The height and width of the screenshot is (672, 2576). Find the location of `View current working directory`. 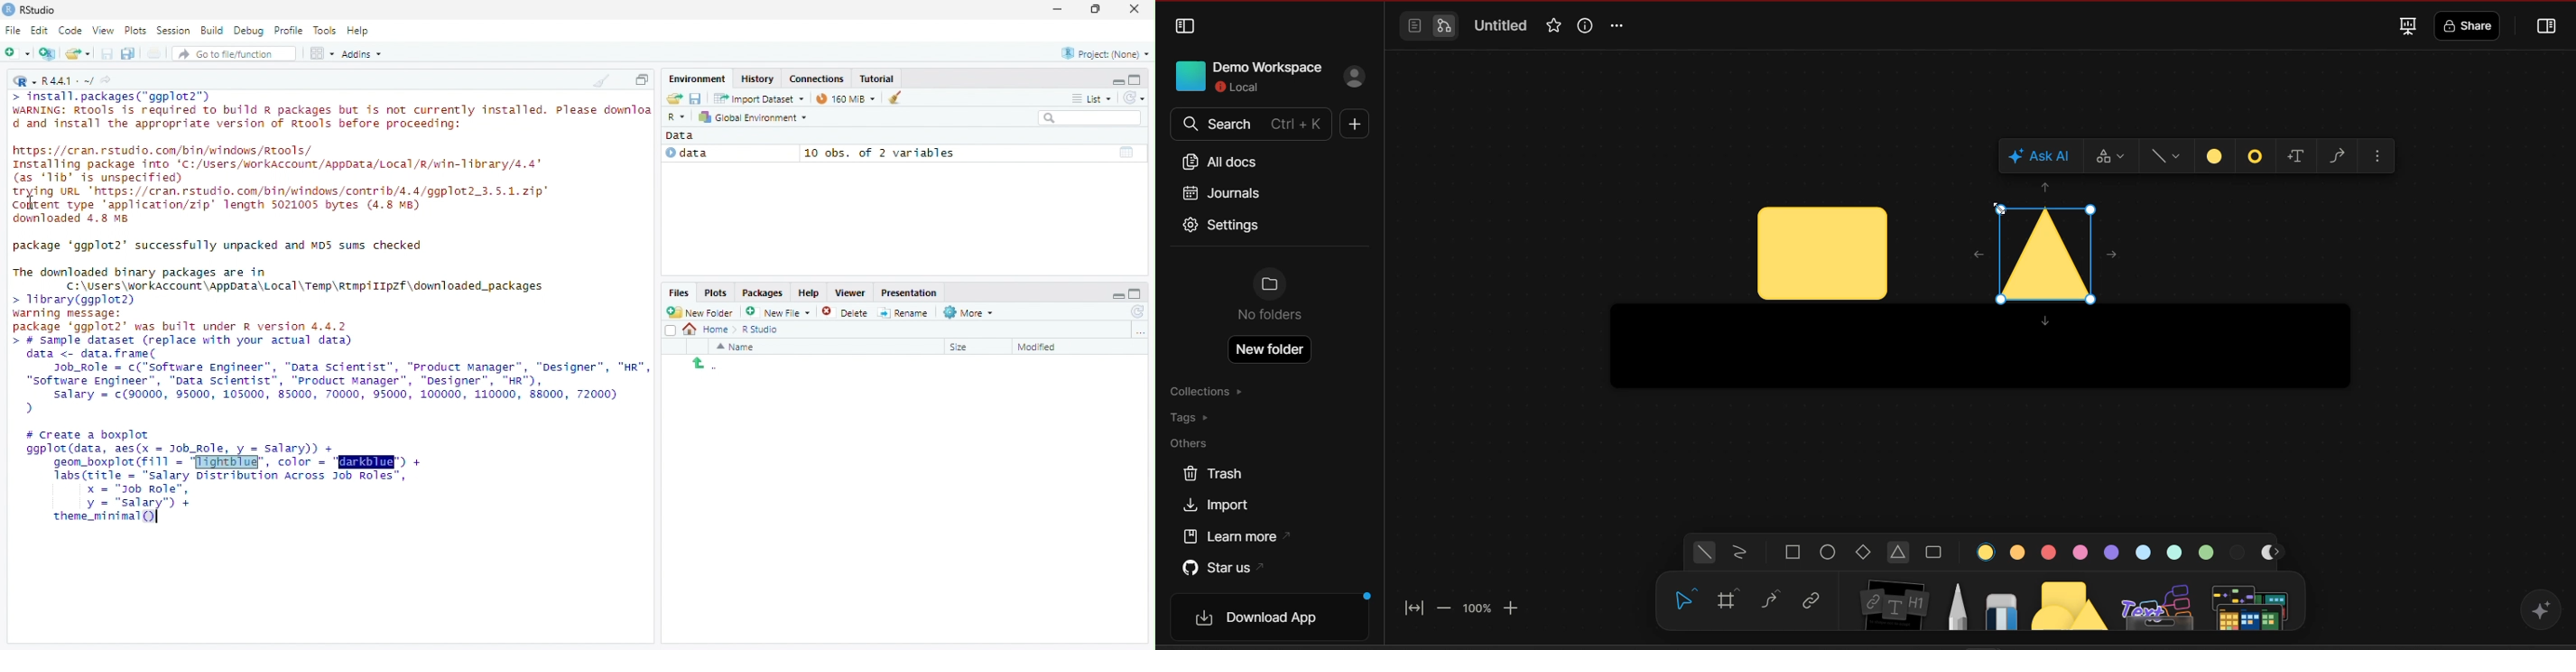

View current working directory is located at coordinates (108, 79).